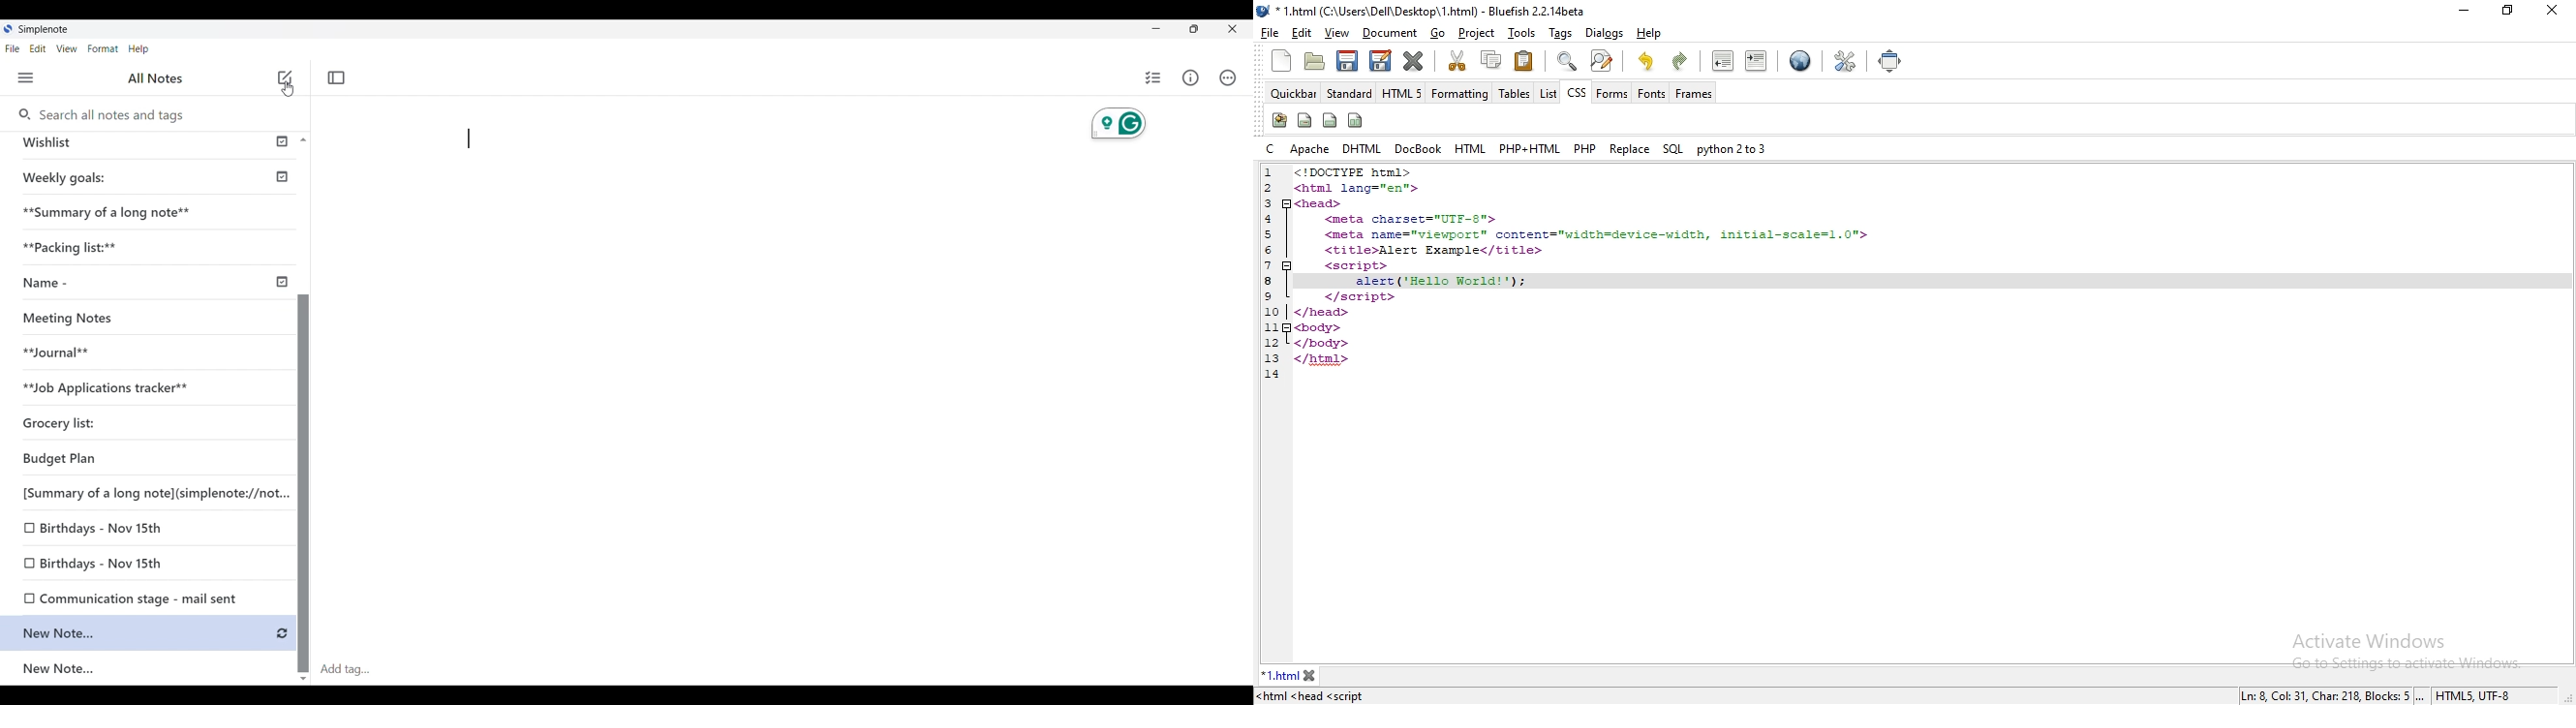  Describe the element at coordinates (1441, 281) in the screenshot. I see `added function "alert ('Hello World!'):;"` at that location.